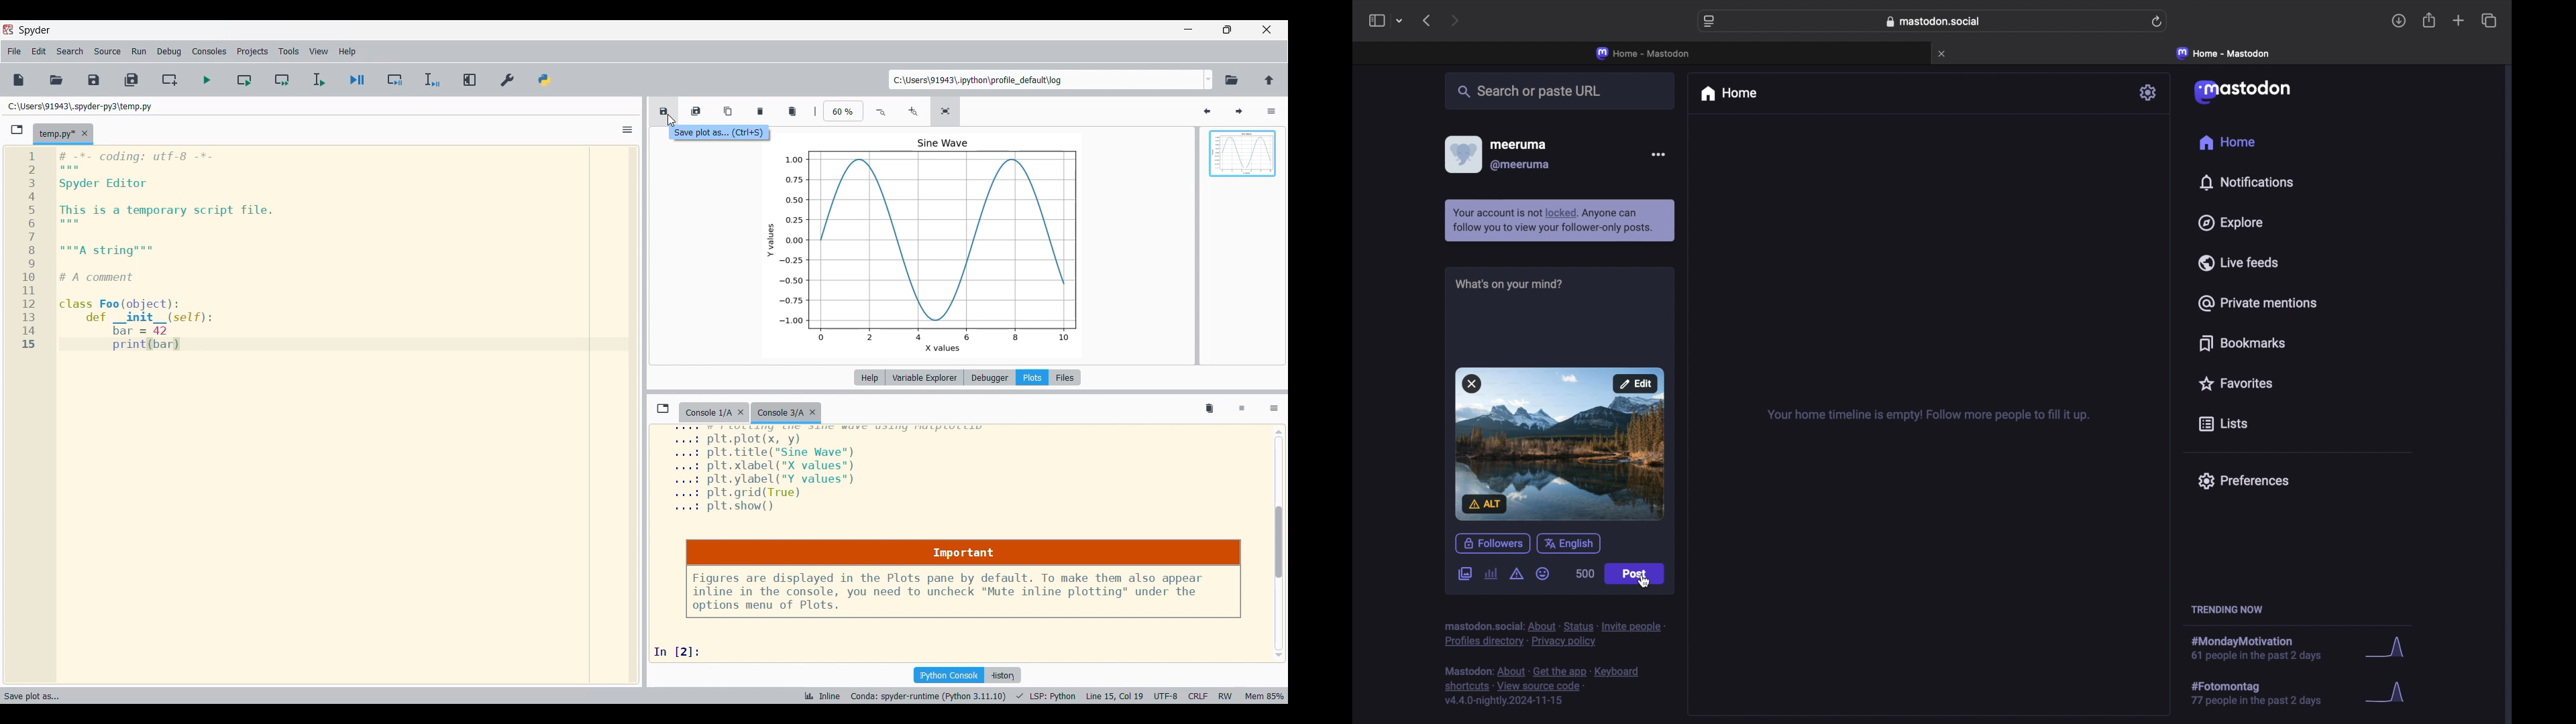 This screenshot has height=728, width=2576. What do you see at coordinates (1272, 111) in the screenshot?
I see `Options` at bounding box center [1272, 111].